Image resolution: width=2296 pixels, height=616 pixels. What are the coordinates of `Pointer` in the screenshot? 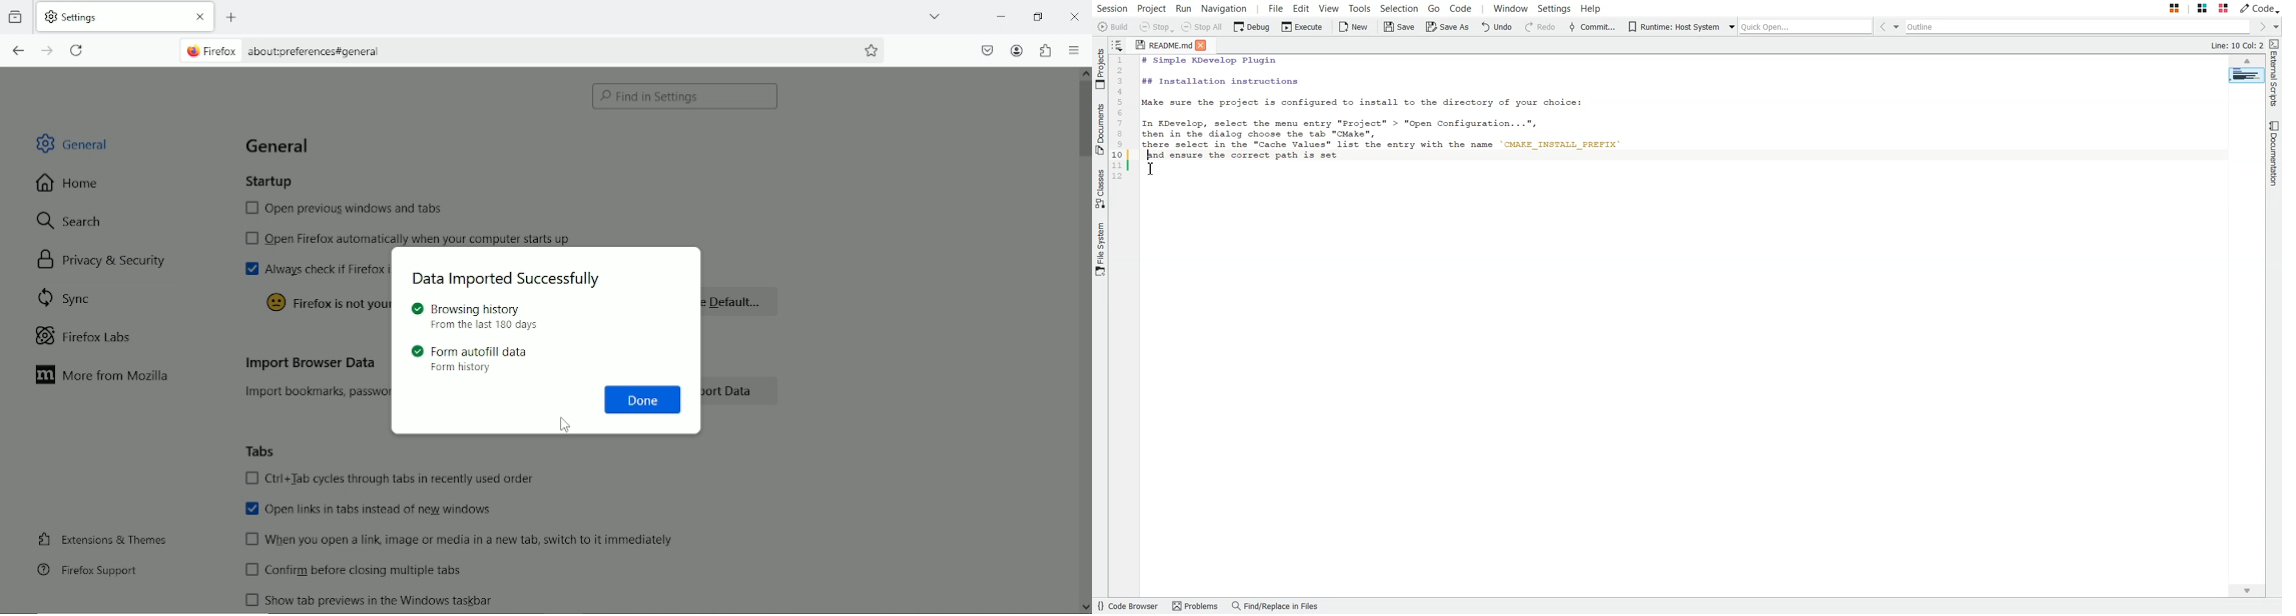 It's located at (1159, 174).